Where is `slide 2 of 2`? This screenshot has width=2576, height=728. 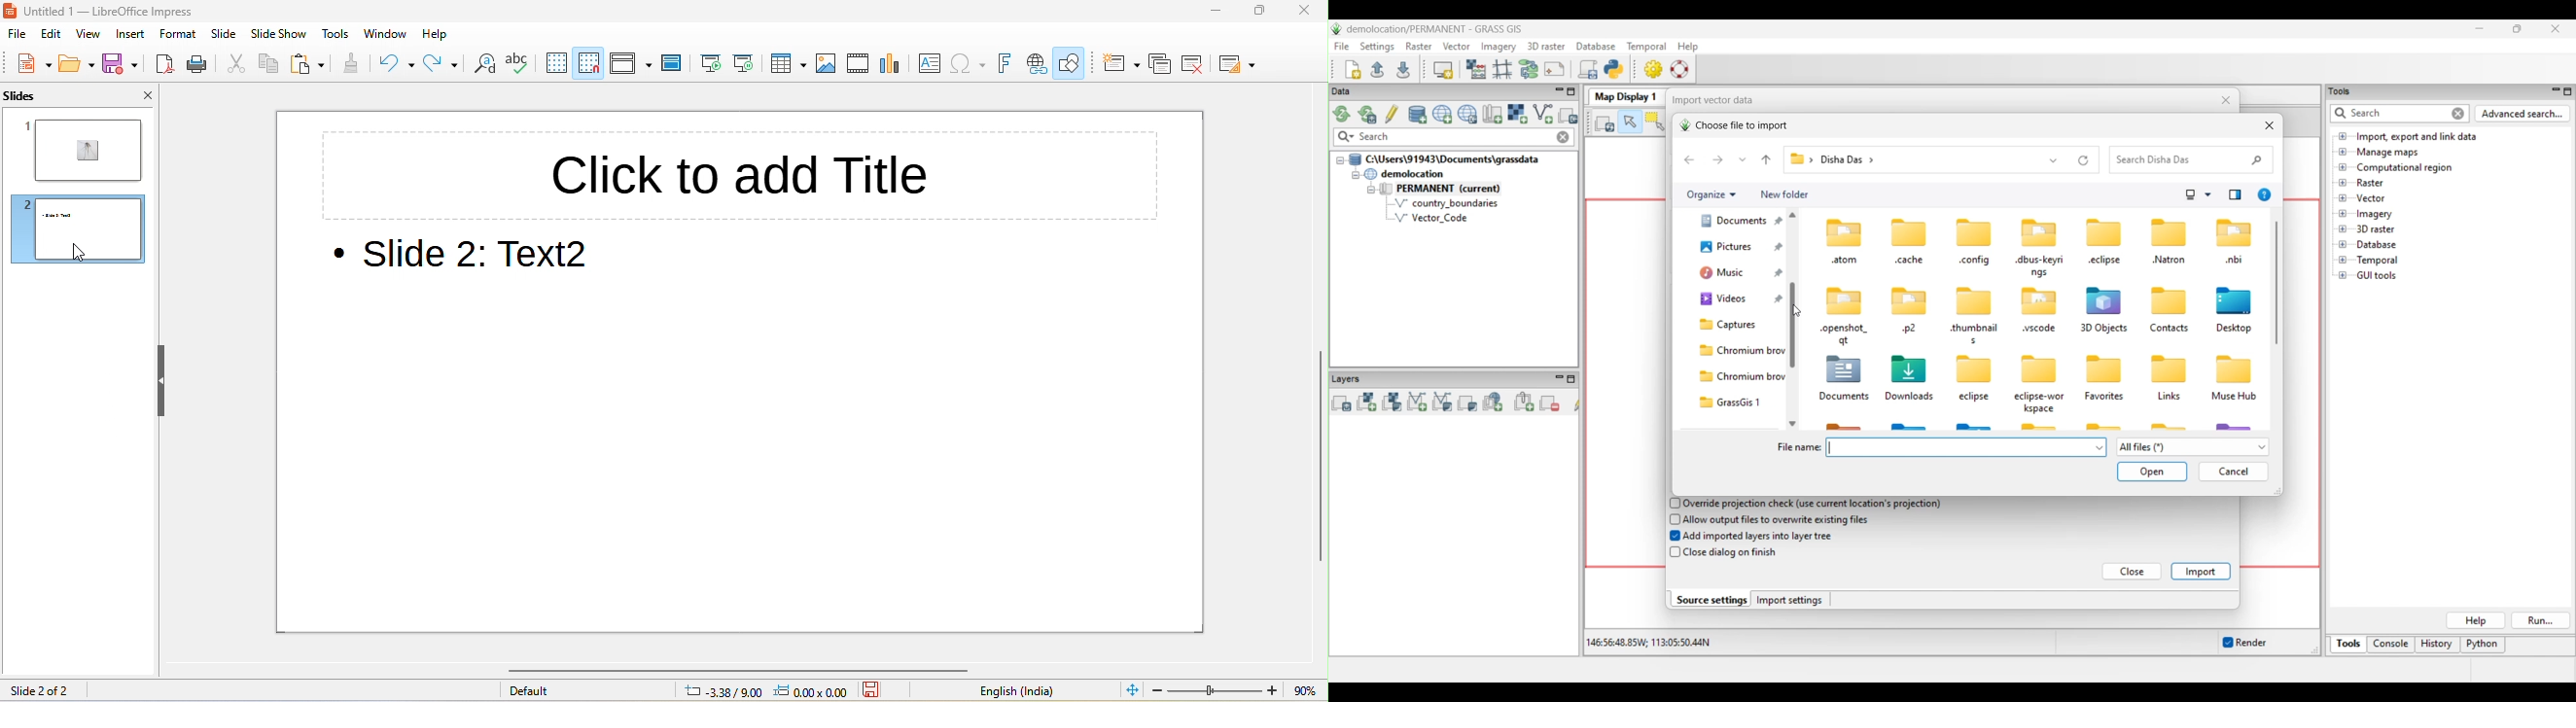 slide 2 of 2 is located at coordinates (49, 689).